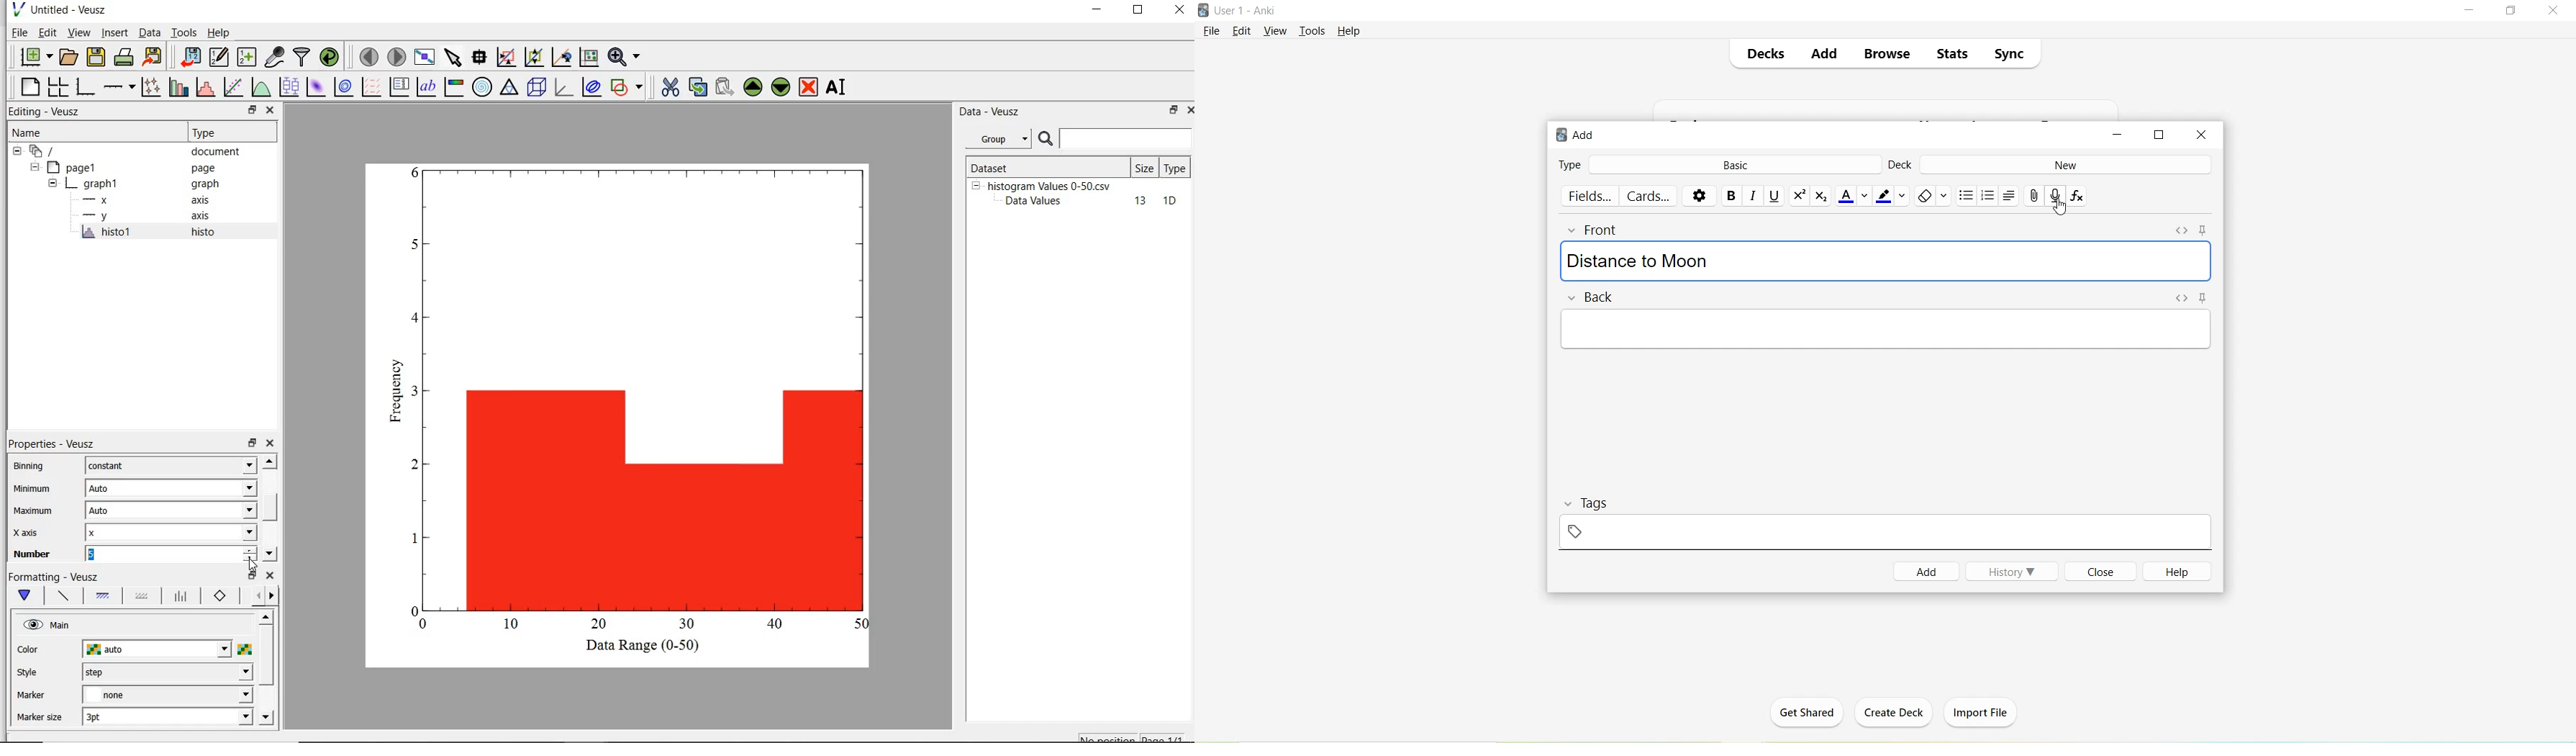 The width and height of the screenshot is (2576, 756). Describe the element at coordinates (260, 87) in the screenshot. I see `plot a function` at that location.